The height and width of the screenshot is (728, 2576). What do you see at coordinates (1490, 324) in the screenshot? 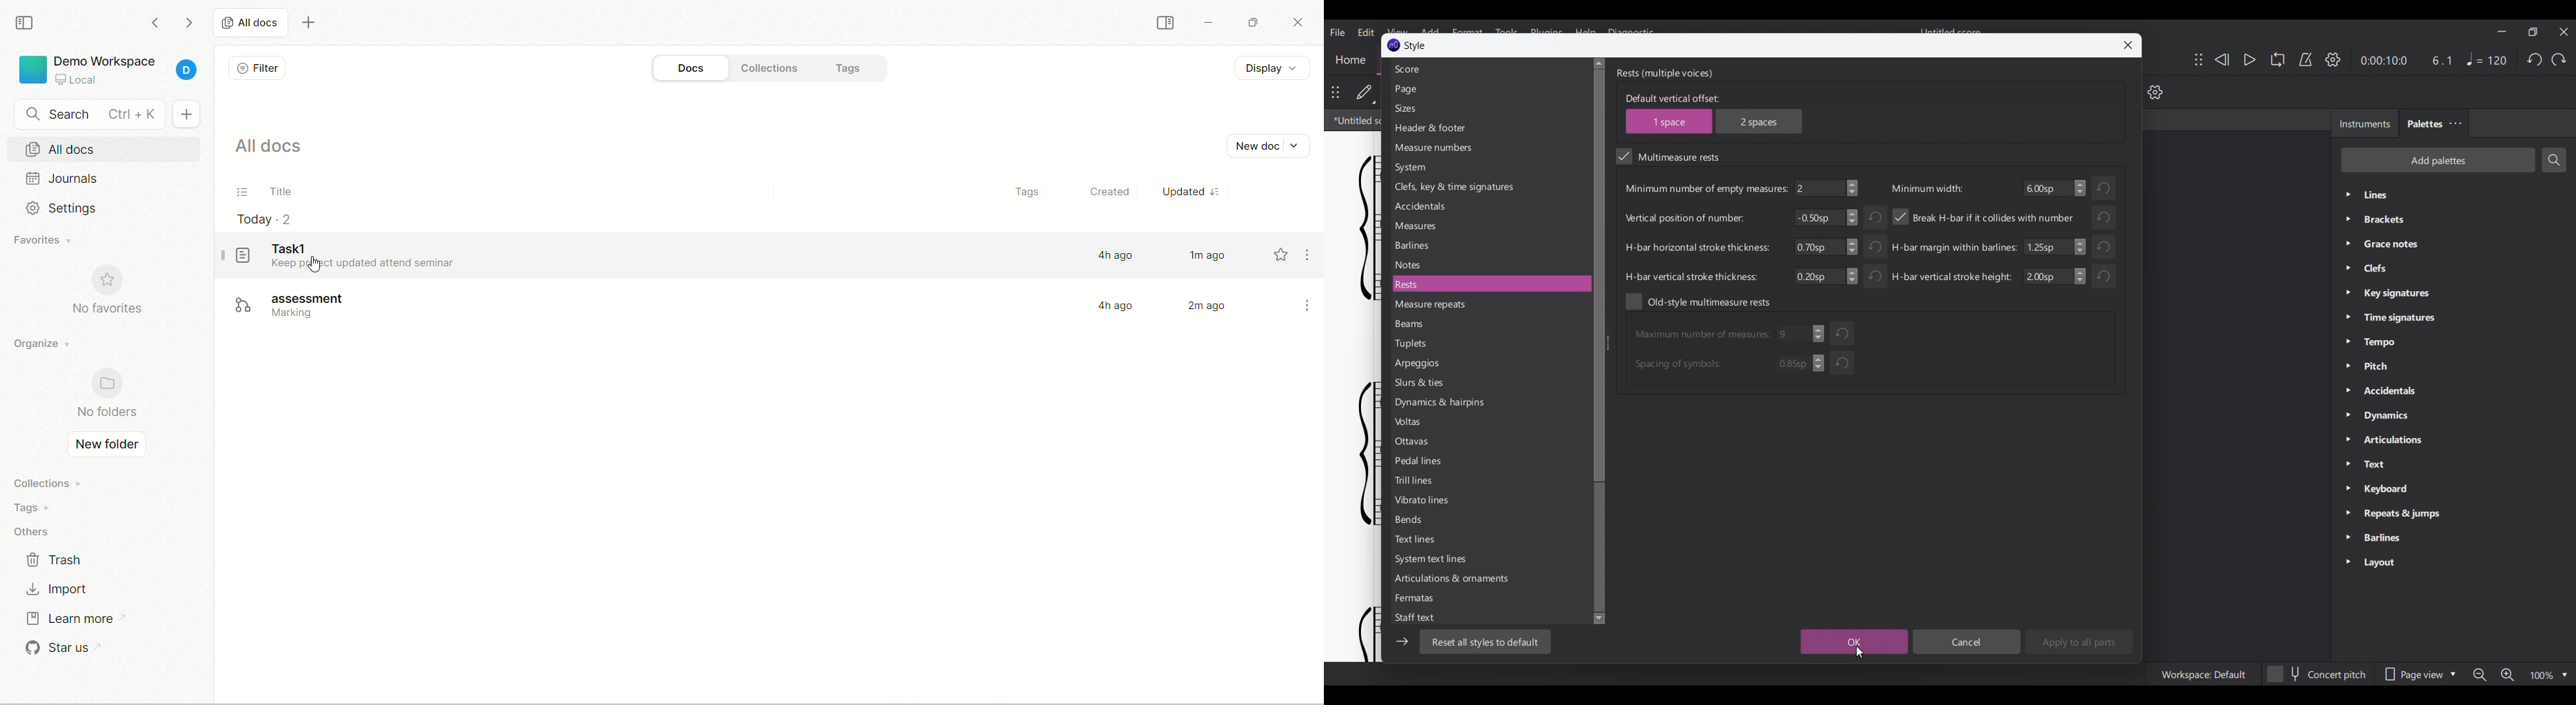
I see `Beams` at bounding box center [1490, 324].